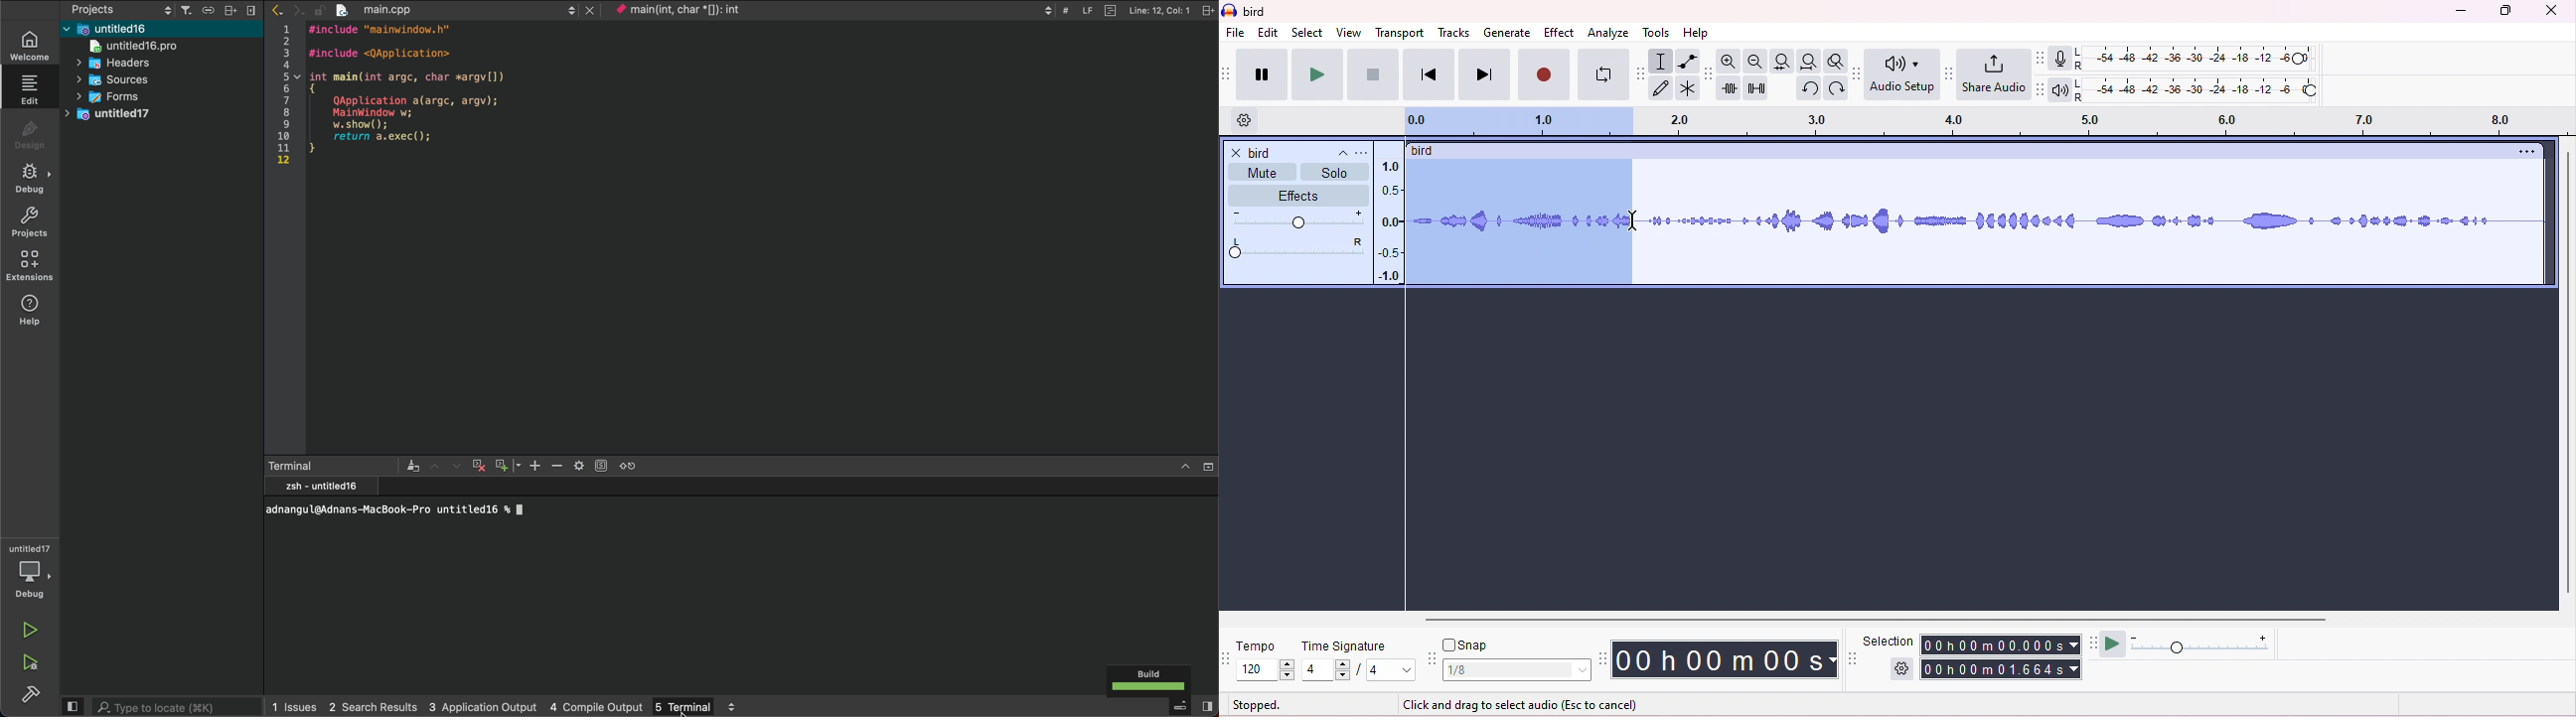  What do you see at coordinates (2002, 644) in the screenshot?
I see `00h00m0.000s (start time) ` at bounding box center [2002, 644].